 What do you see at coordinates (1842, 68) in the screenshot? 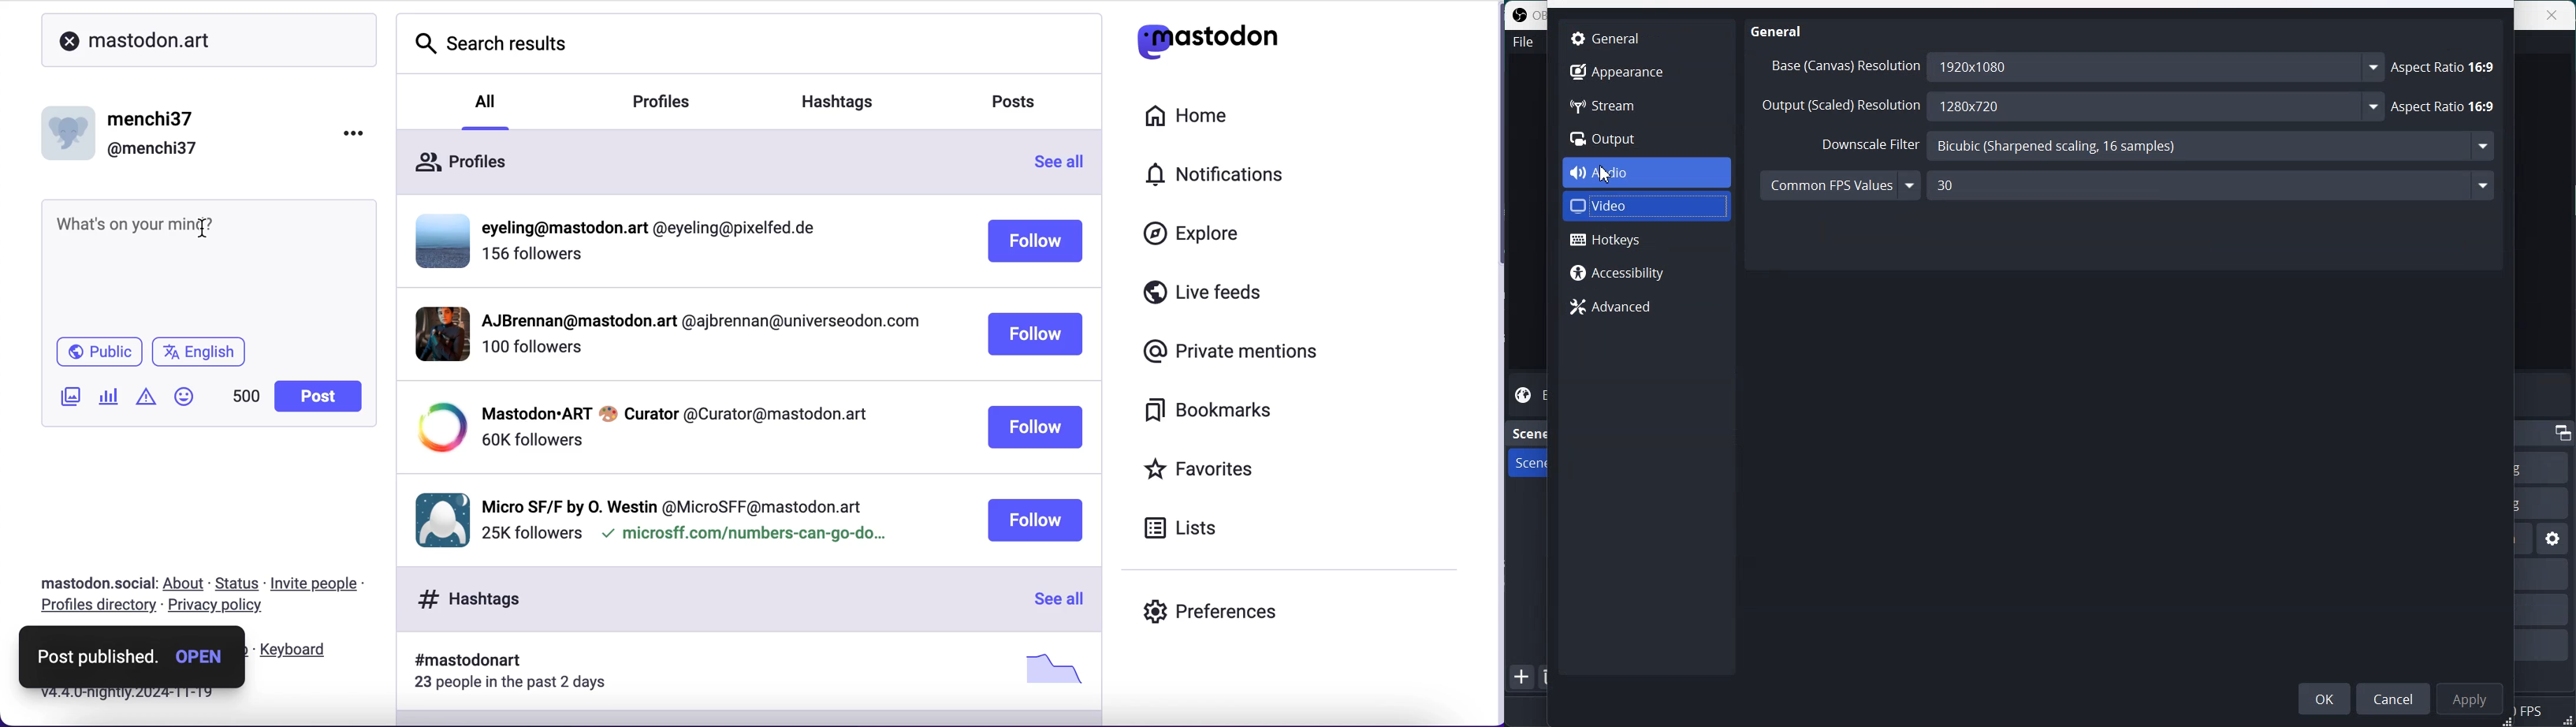
I see `Base (canvas) resolution` at bounding box center [1842, 68].